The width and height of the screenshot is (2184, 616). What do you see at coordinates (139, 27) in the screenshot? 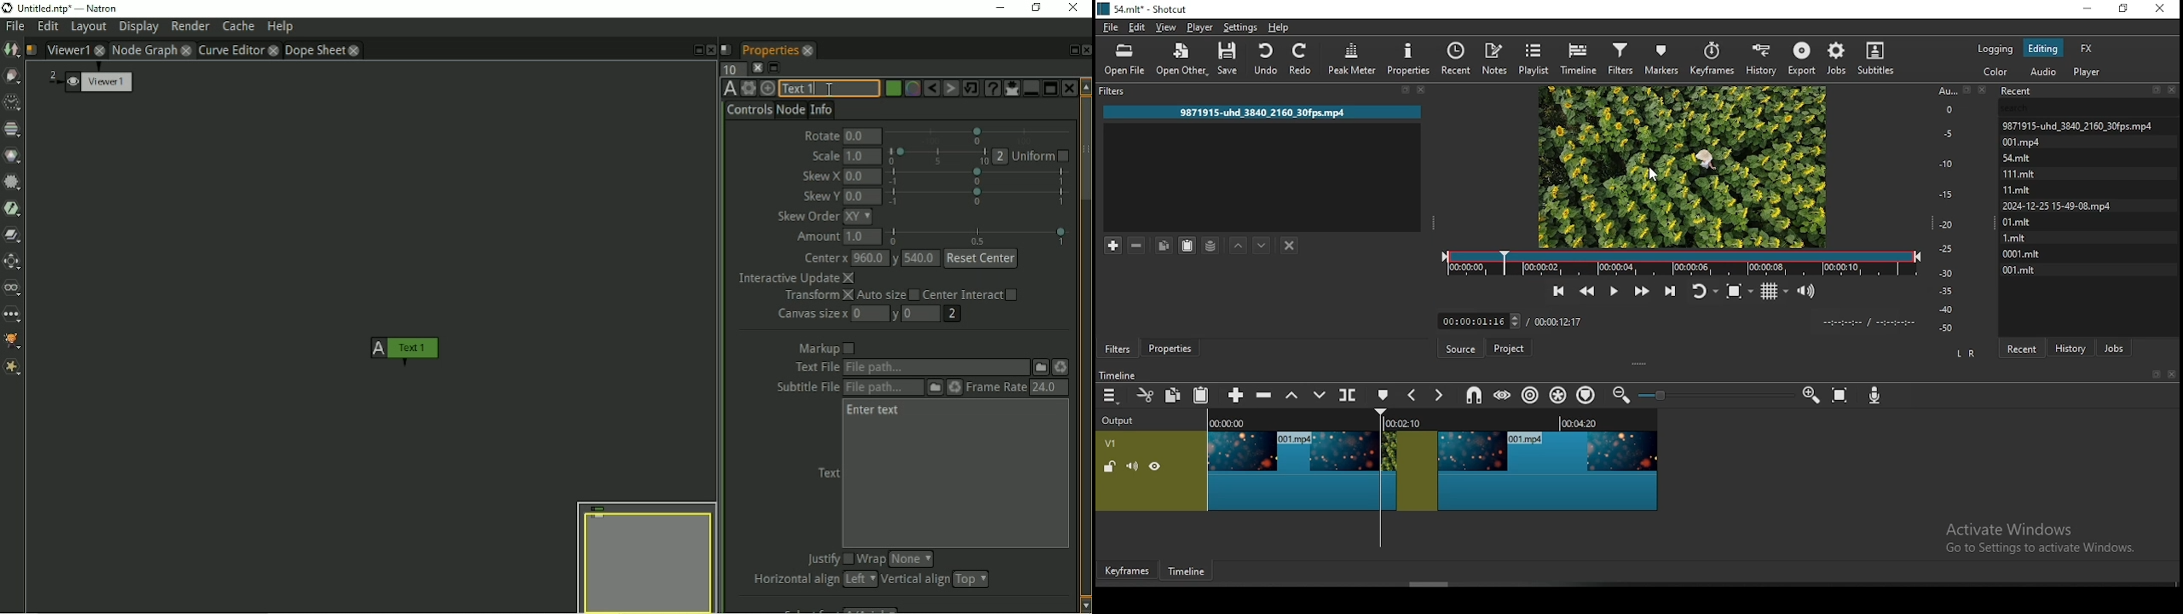
I see `Display` at bounding box center [139, 27].